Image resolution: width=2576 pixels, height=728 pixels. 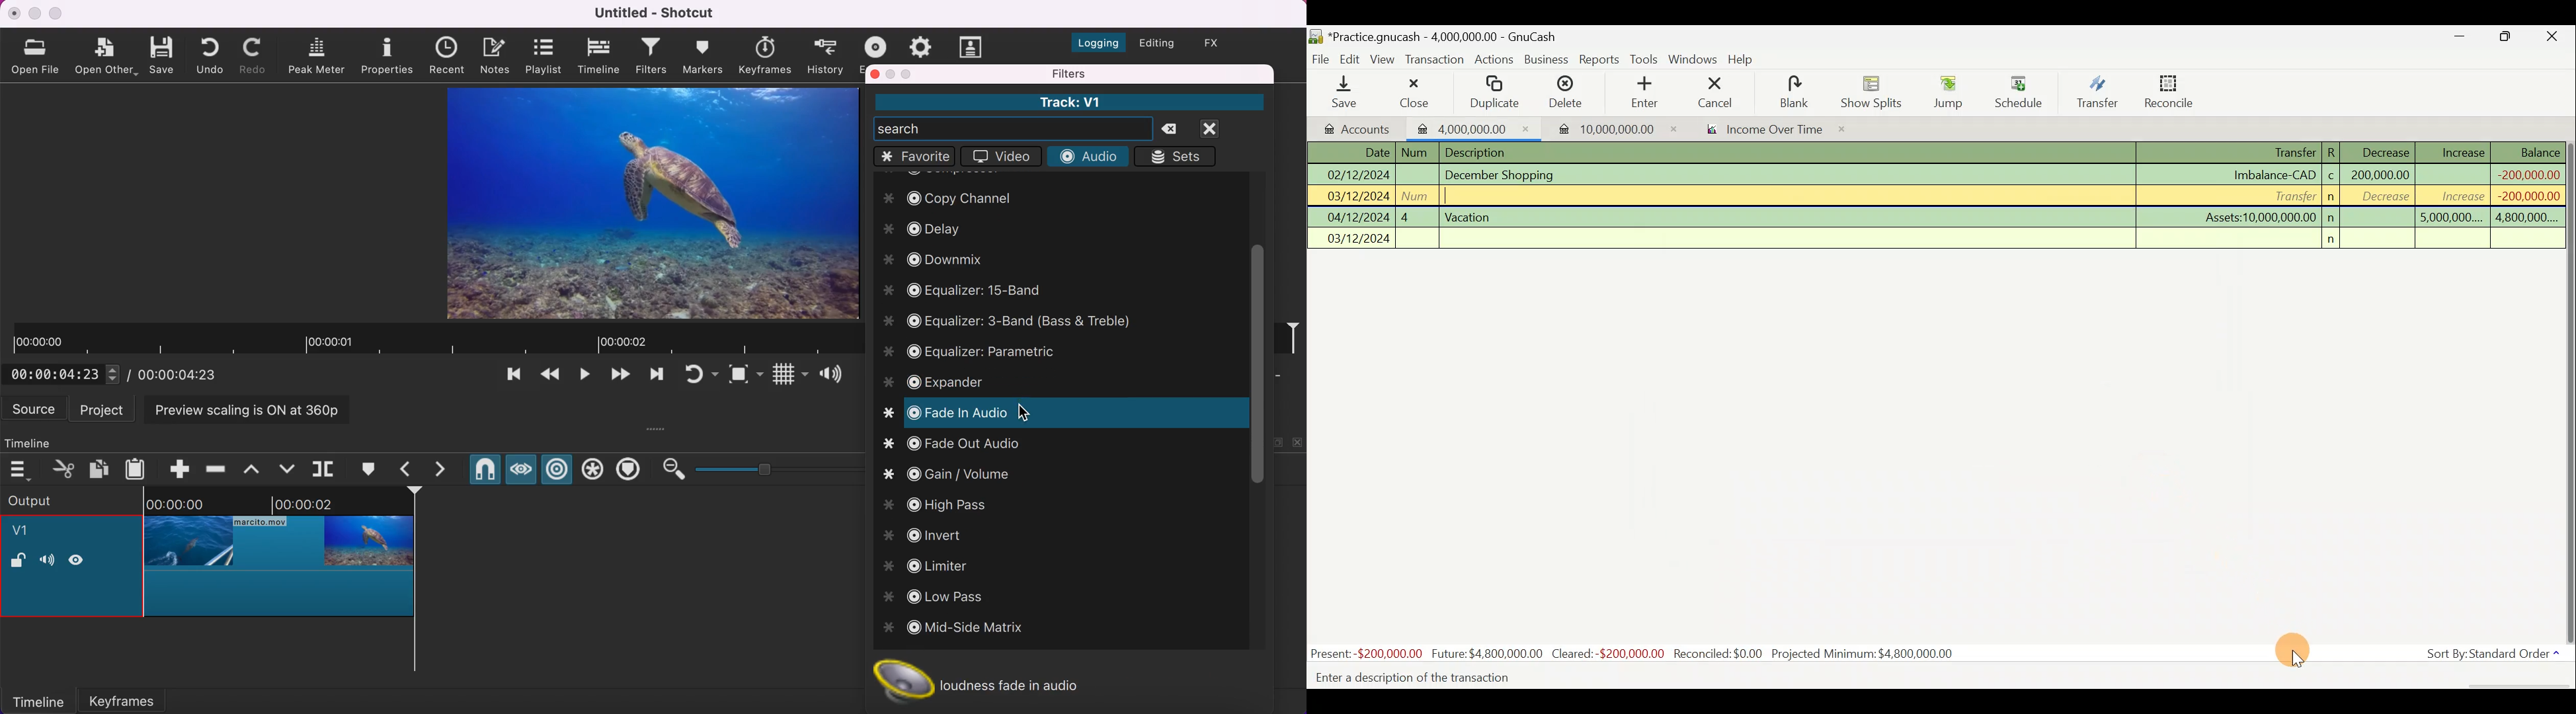 What do you see at coordinates (279, 559) in the screenshot?
I see `cropped clip` at bounding box center [279, 559].